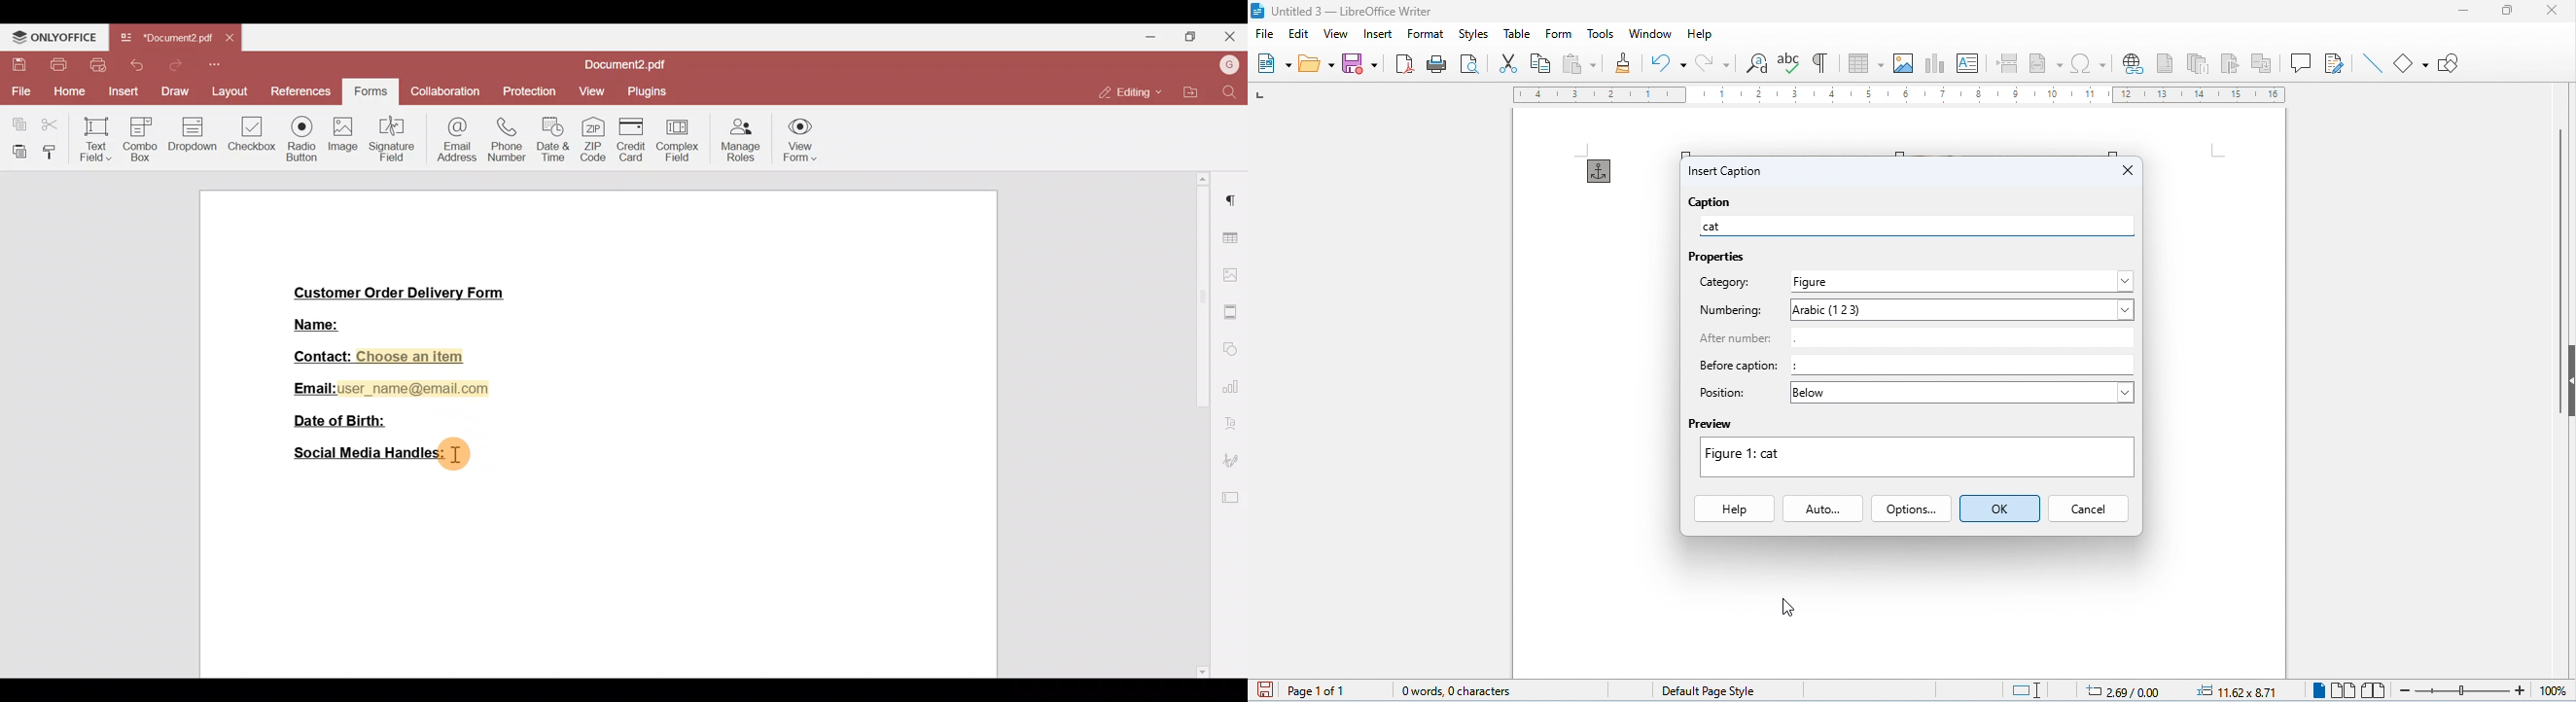 This screenshot has height=728, width=2576. What do you see at coordinates (1470, 63) in the screenshot?
I see `print preview` at bounding box center [1470, 63].